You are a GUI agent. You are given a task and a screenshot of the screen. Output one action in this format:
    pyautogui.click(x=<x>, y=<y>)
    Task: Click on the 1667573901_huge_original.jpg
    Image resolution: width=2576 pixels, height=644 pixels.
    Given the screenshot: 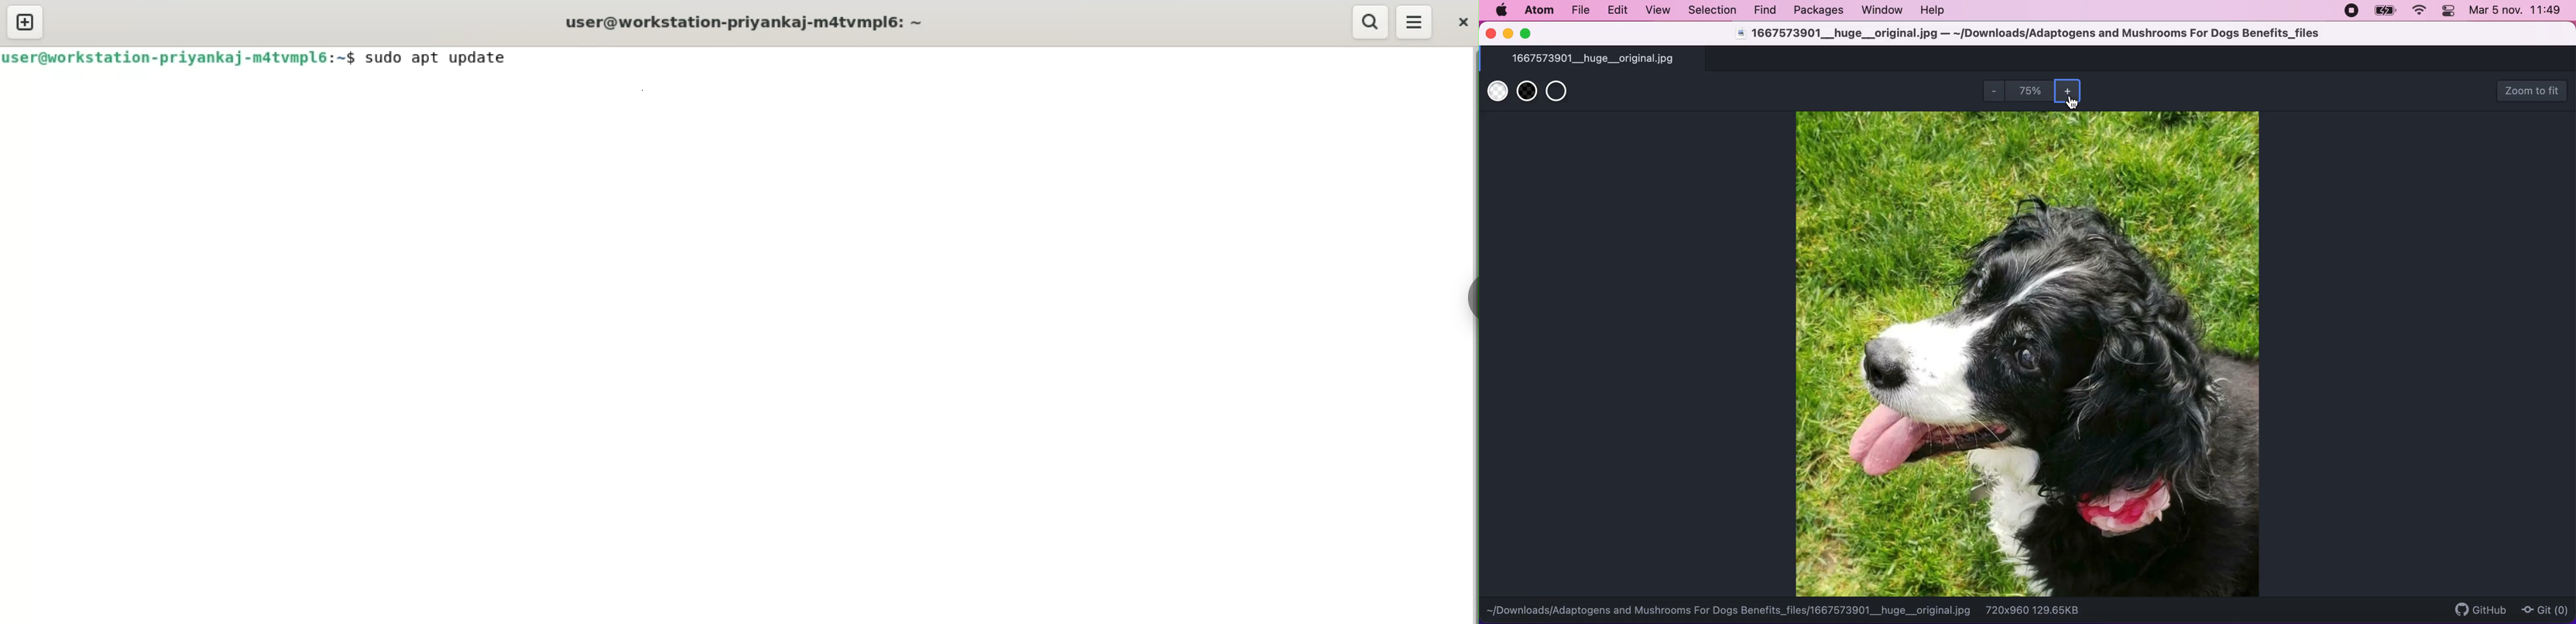 What is the action you would take?
    pyautogui.click(x=1610, y=59)
    